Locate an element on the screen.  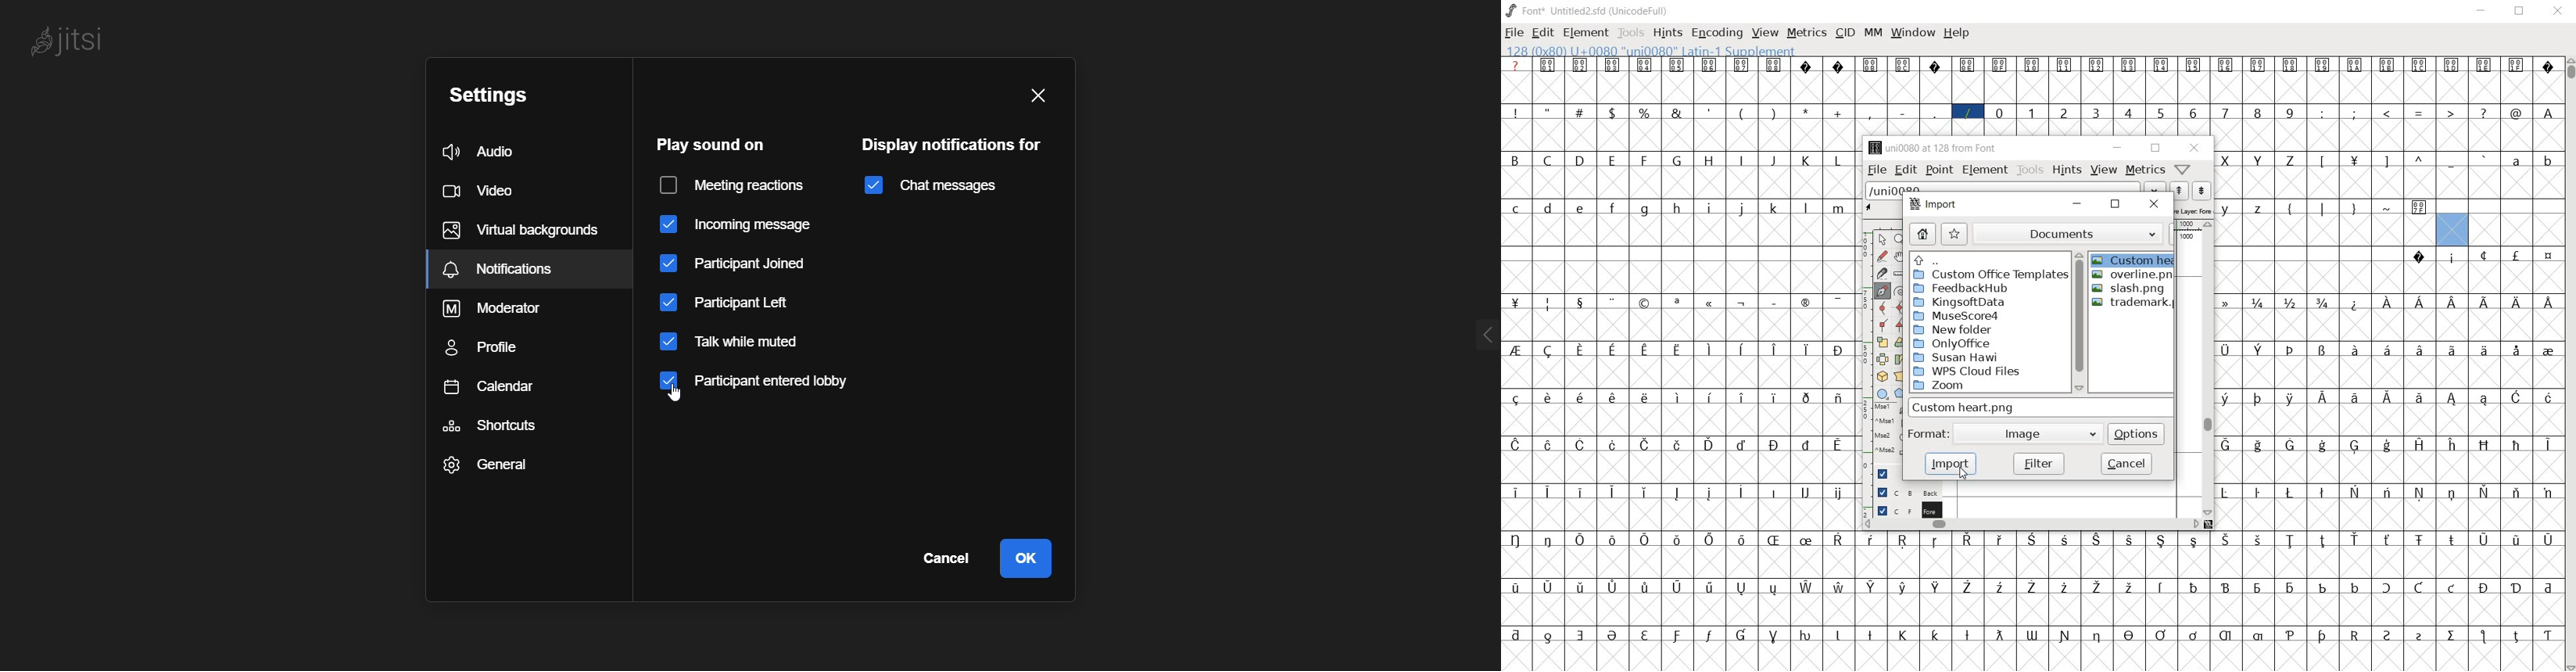
glyph is located at coordinates (2420, 492).